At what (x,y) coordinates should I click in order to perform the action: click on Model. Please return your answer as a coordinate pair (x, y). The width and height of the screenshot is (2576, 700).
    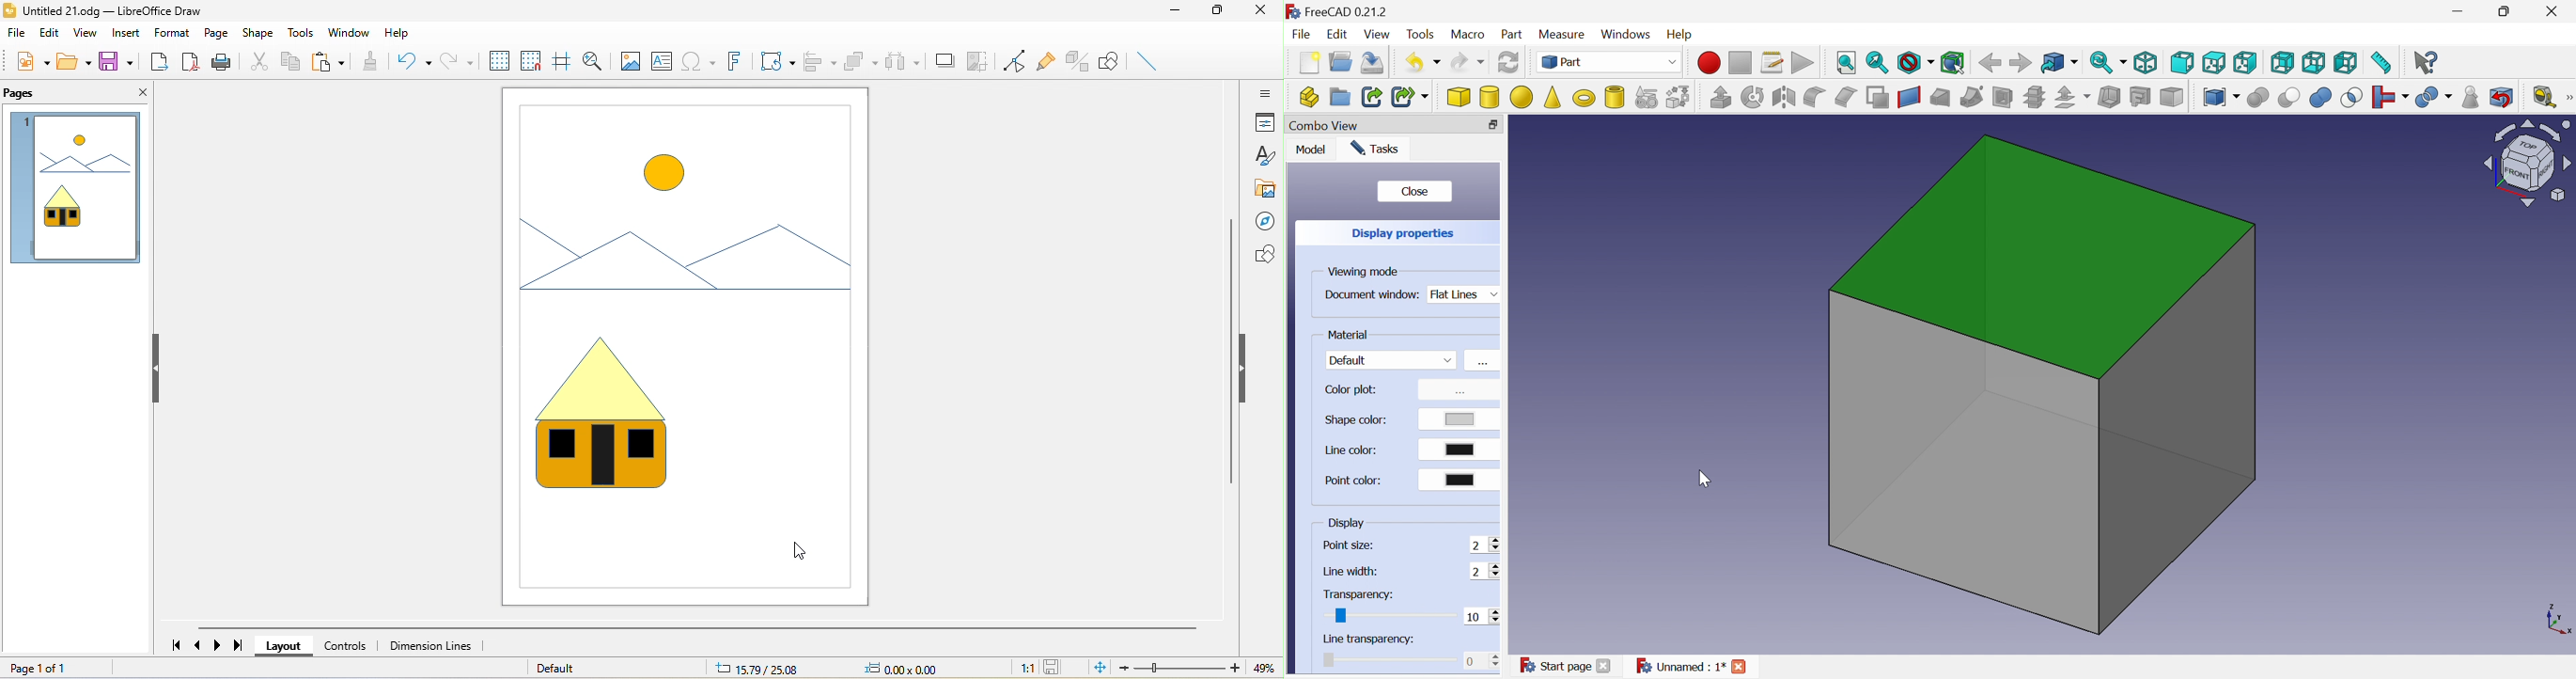
    Looking at the image, I should click on (1312, 147).